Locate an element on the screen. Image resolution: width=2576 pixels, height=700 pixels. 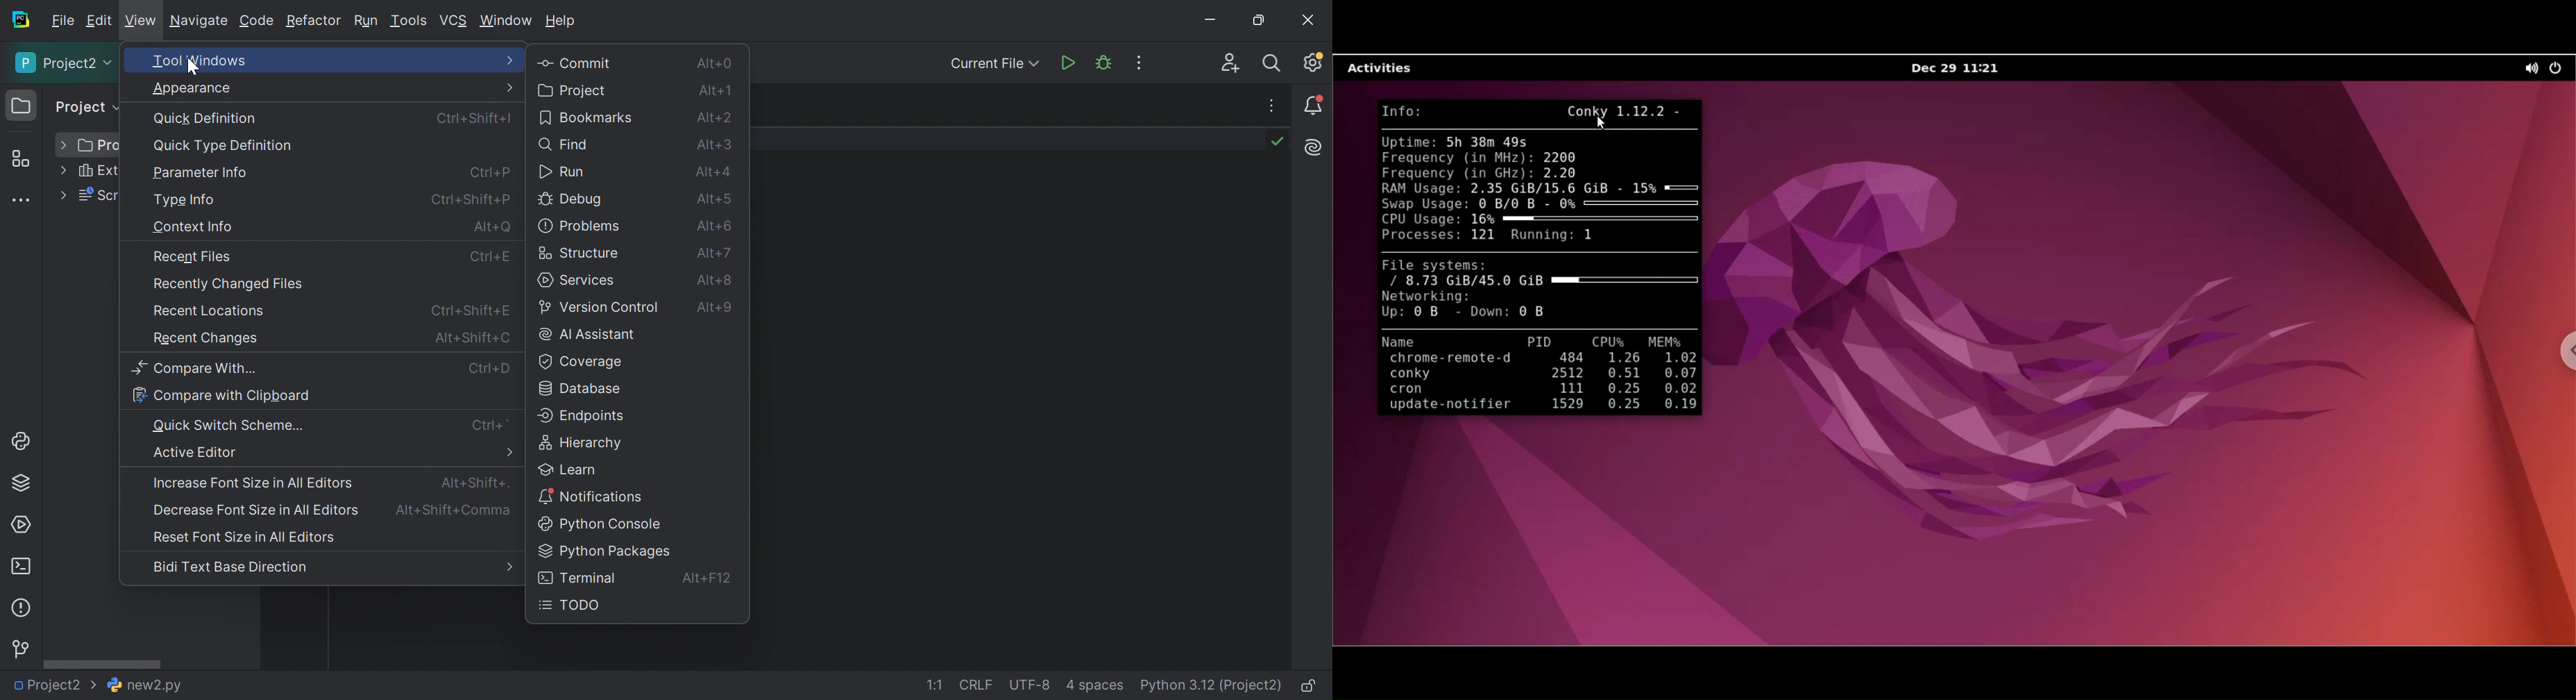
Ctrl+P is located at coordinates (488, 172).